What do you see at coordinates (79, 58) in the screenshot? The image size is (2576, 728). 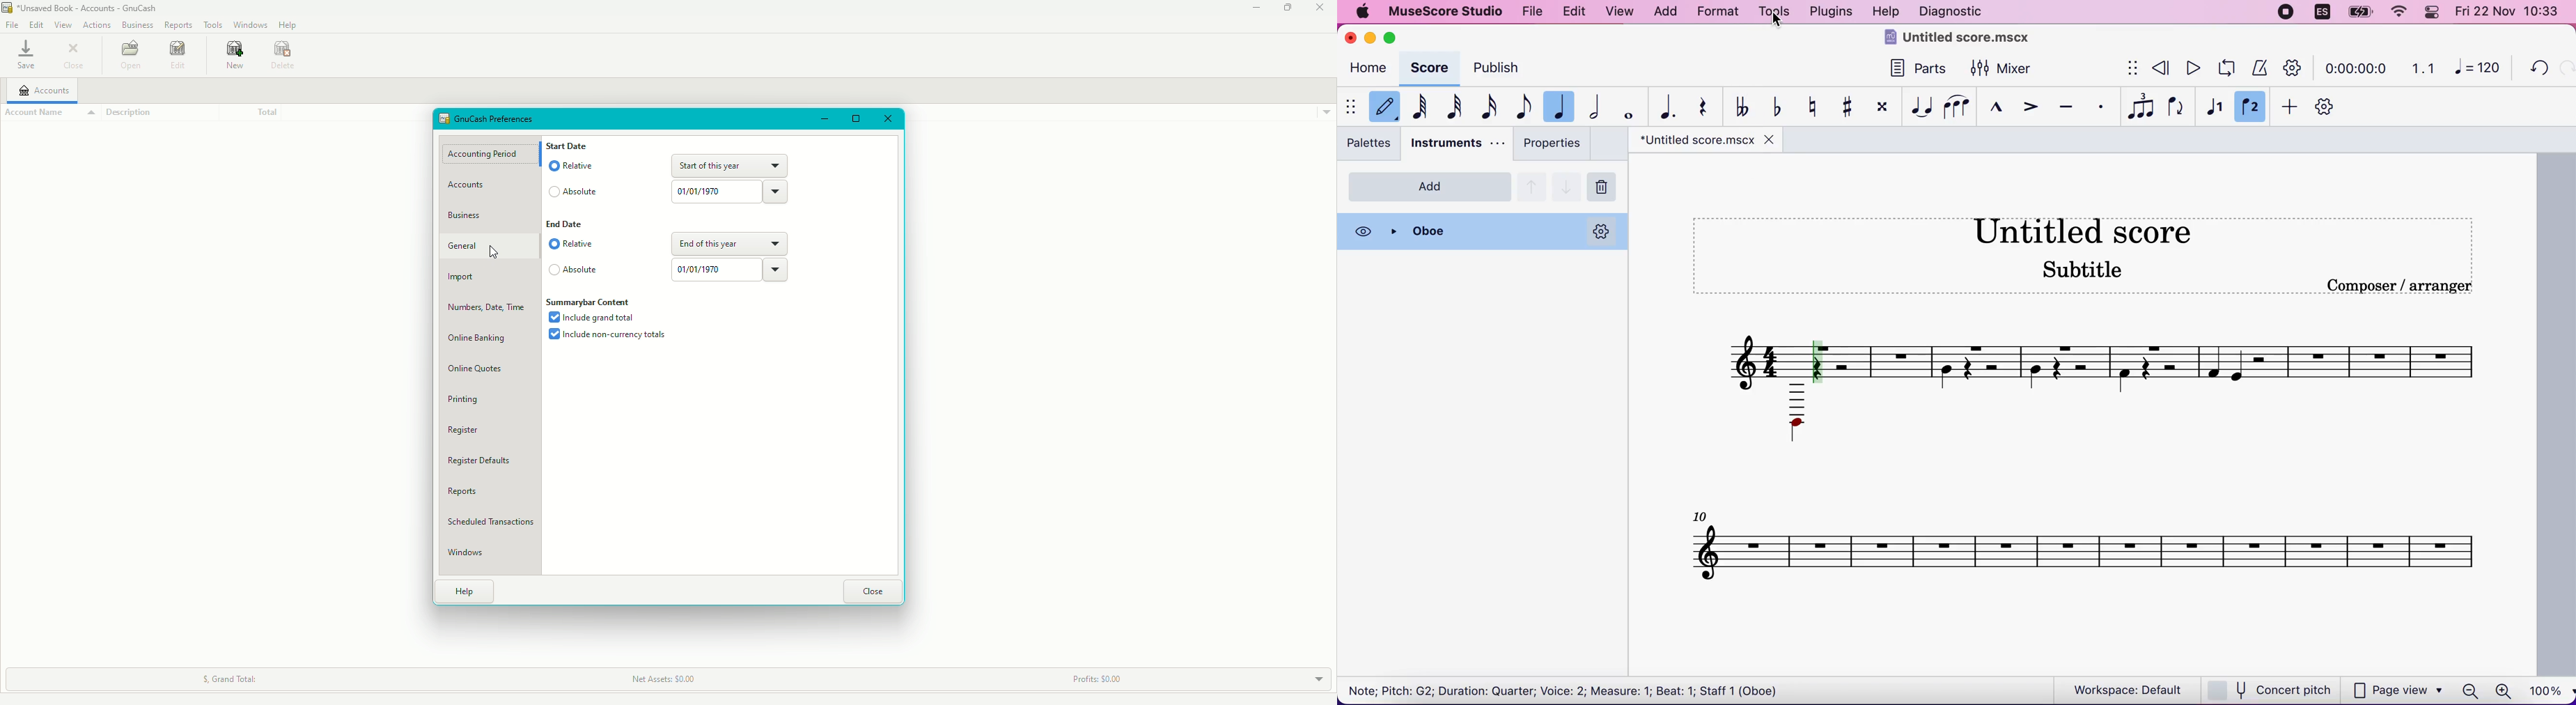 I see `Close` at bounding box center [79, 58].